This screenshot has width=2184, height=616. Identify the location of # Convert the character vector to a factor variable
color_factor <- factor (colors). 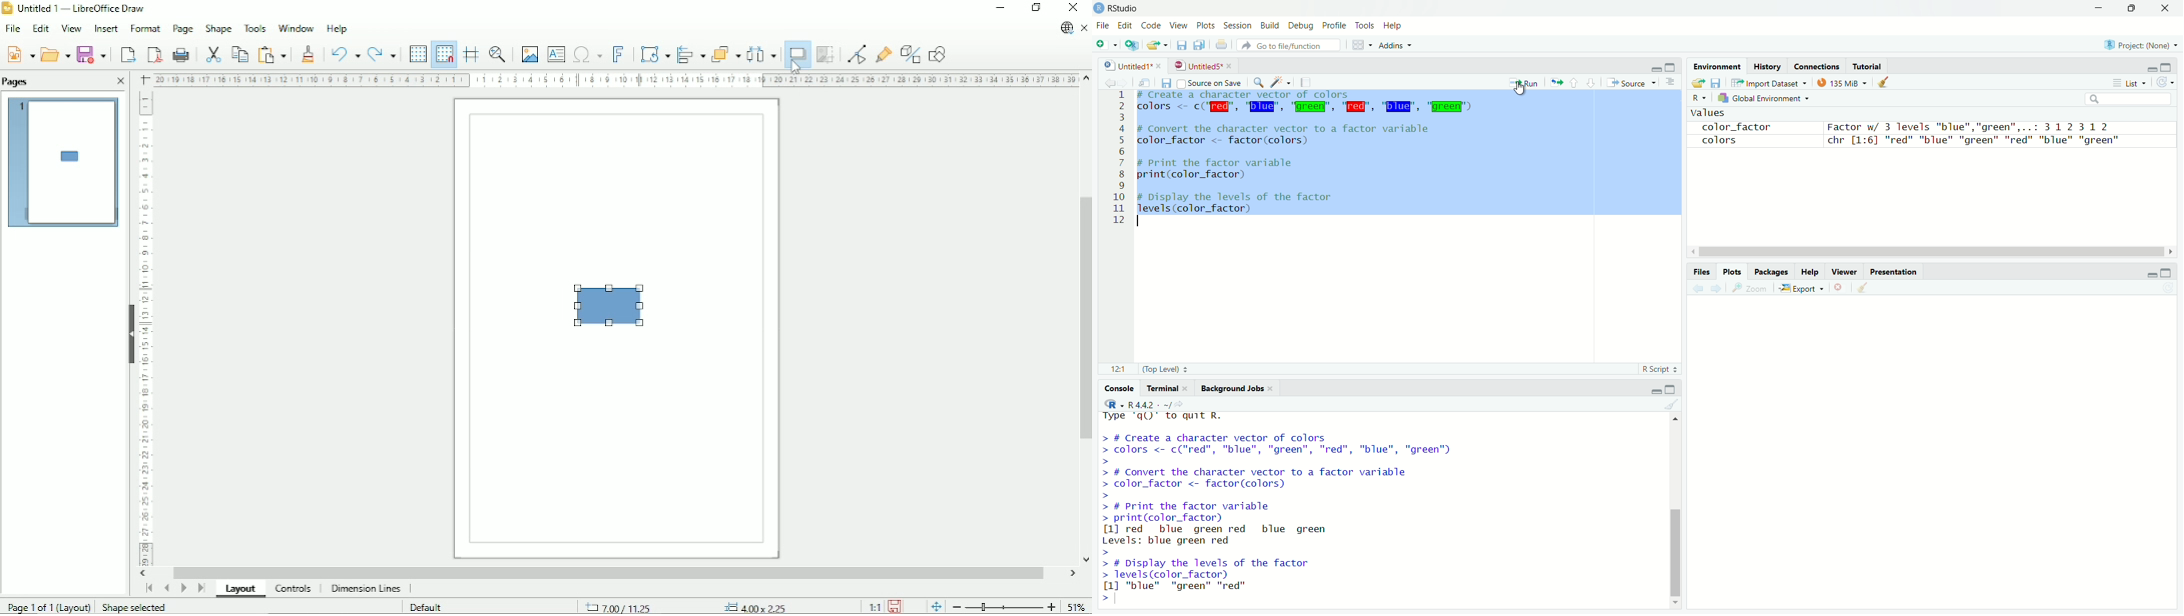
(1295, 135).